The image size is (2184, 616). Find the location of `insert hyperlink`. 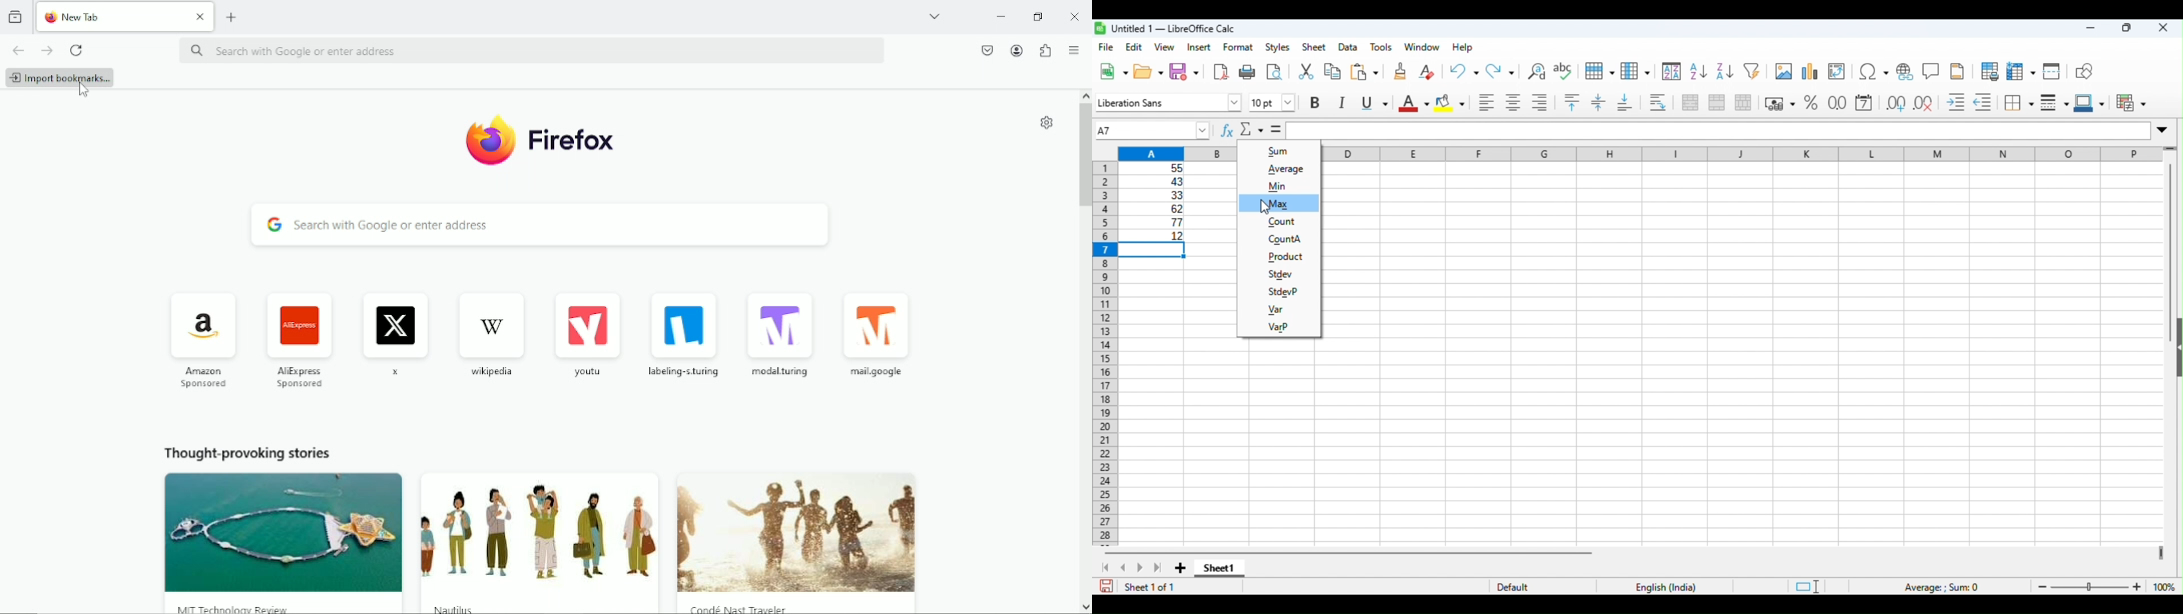

insert hyperlink is located at coordinates (1907, 70).